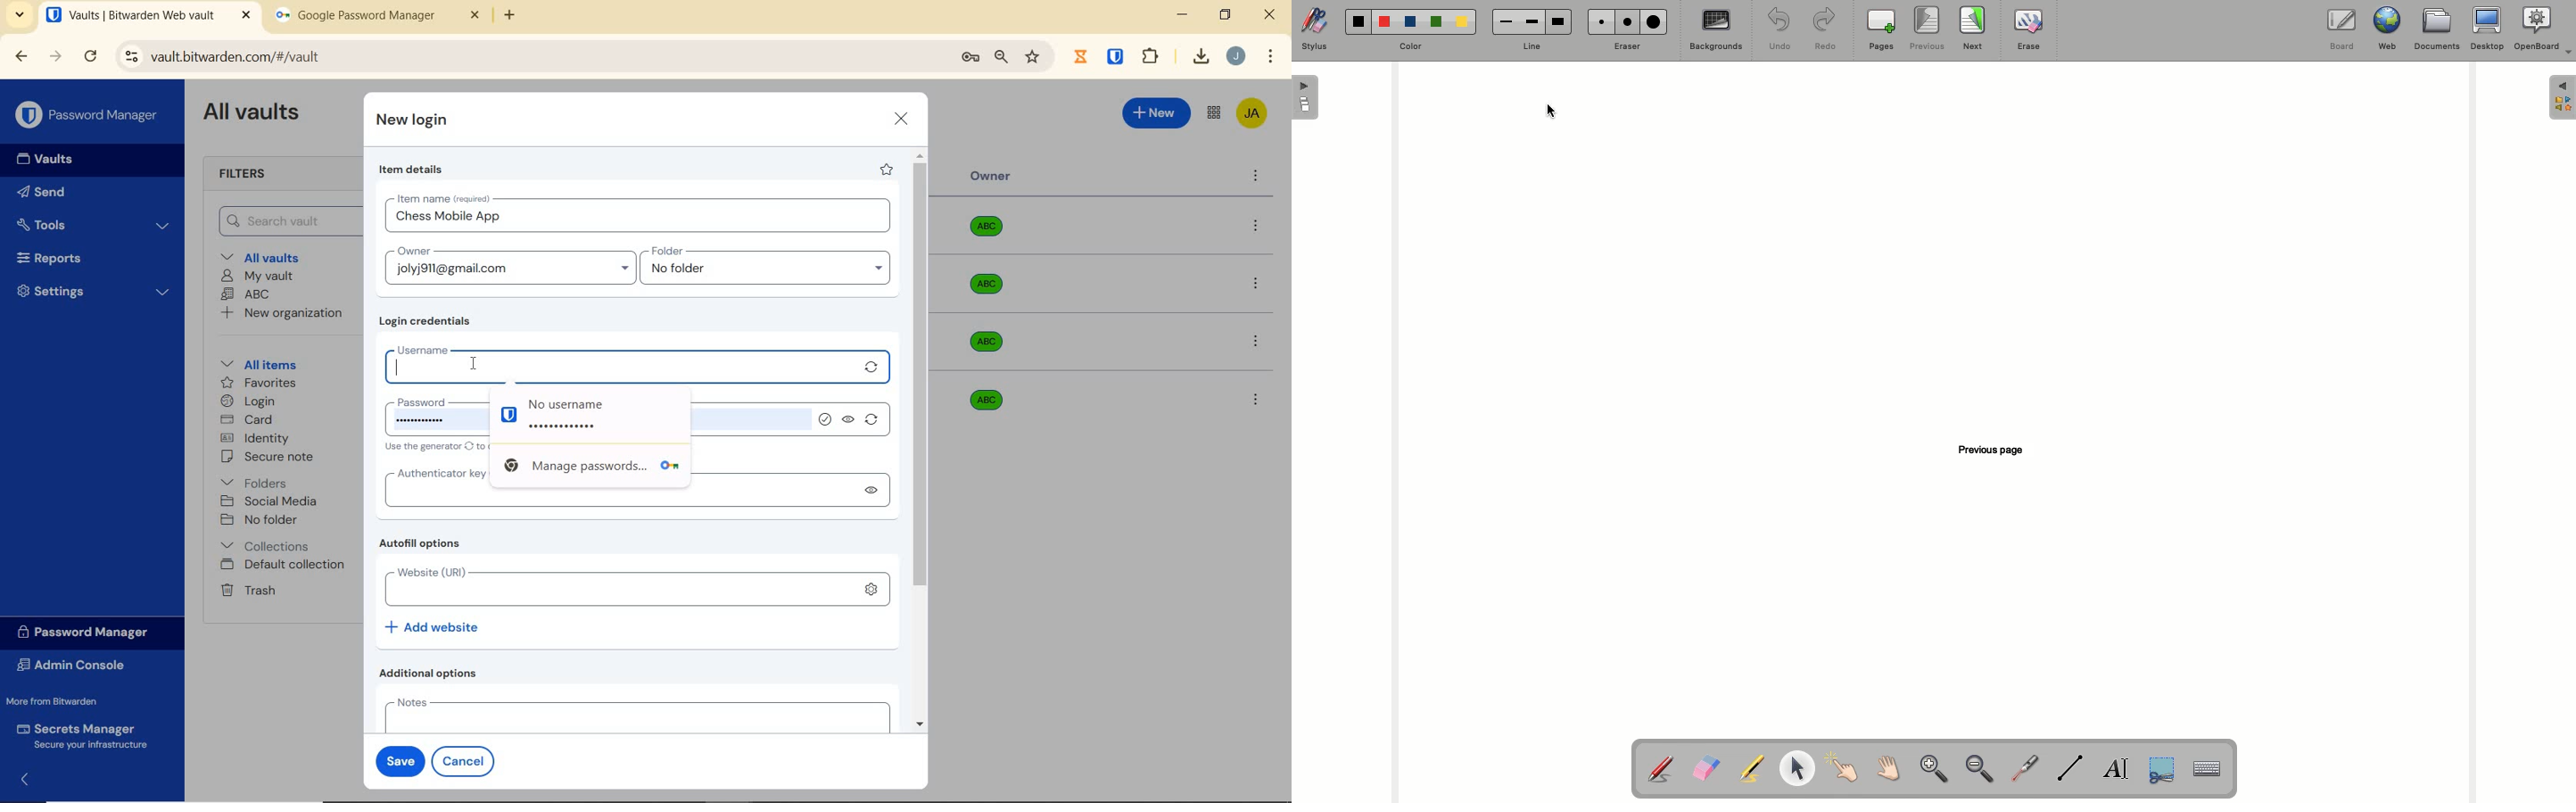  Describe the element at coordinates (1256, 177) in the screenshot. I see `more option` at that location.